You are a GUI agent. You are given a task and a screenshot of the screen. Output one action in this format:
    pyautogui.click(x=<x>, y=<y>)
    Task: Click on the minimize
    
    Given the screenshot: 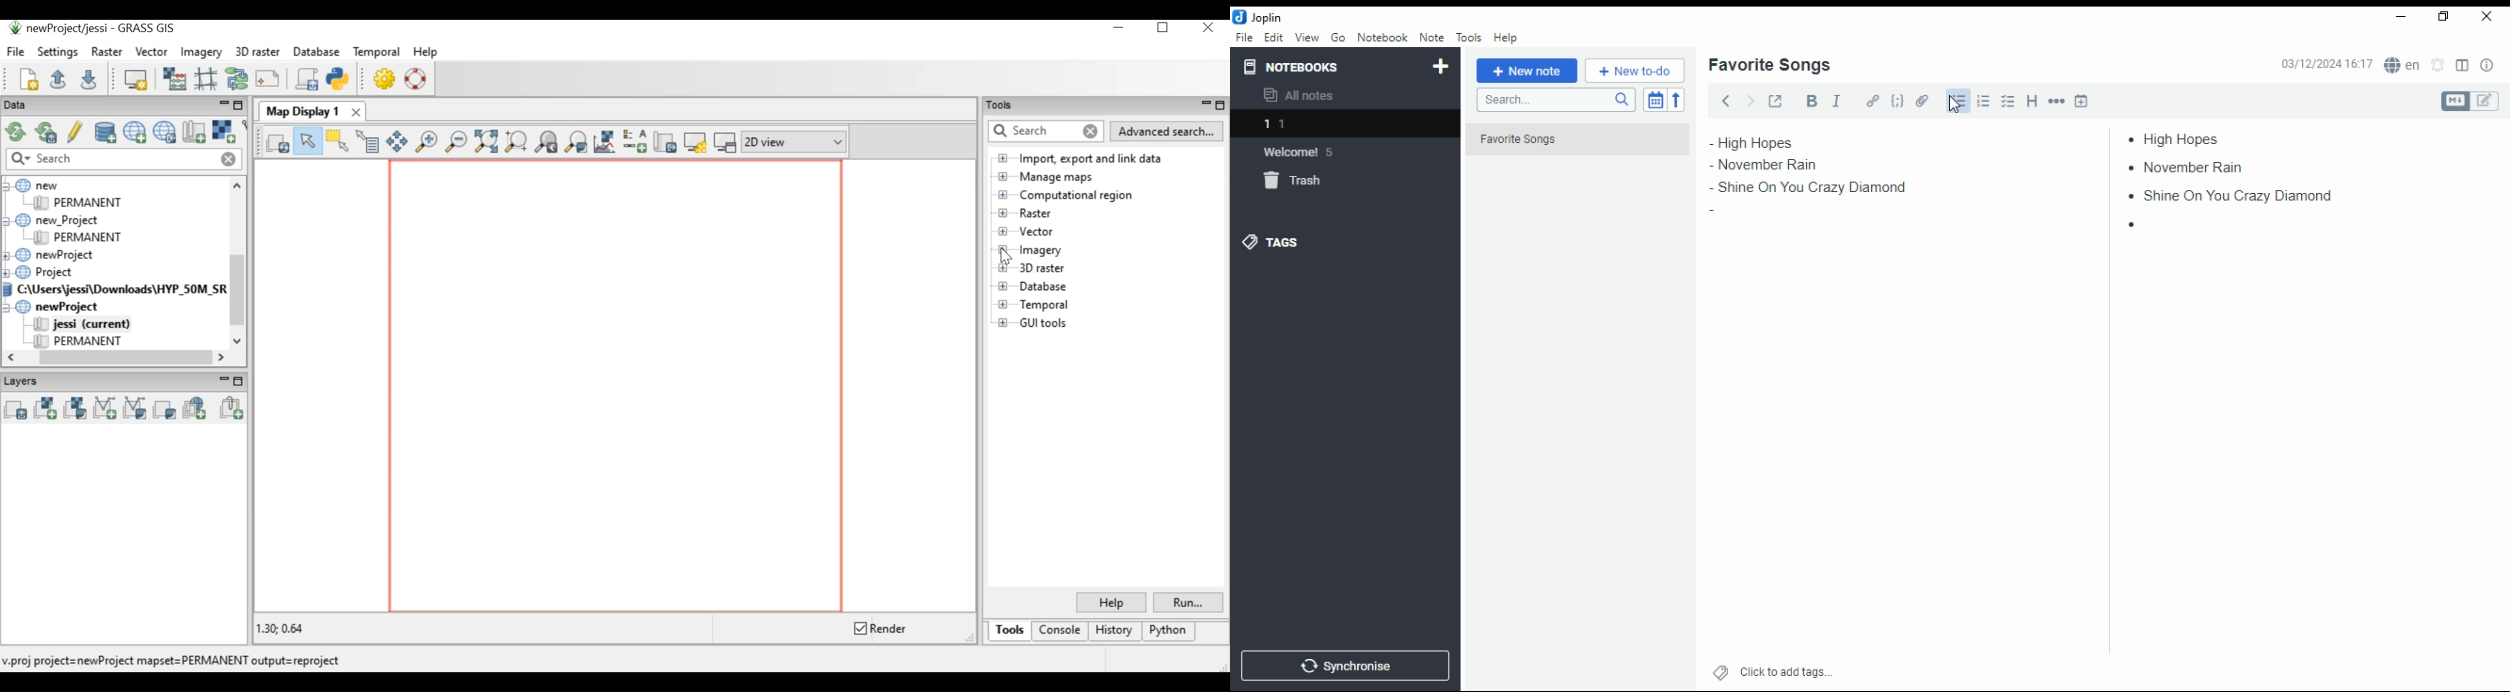 What is the action you would take?
    pyautogui.click(x=2398, y=18)
    